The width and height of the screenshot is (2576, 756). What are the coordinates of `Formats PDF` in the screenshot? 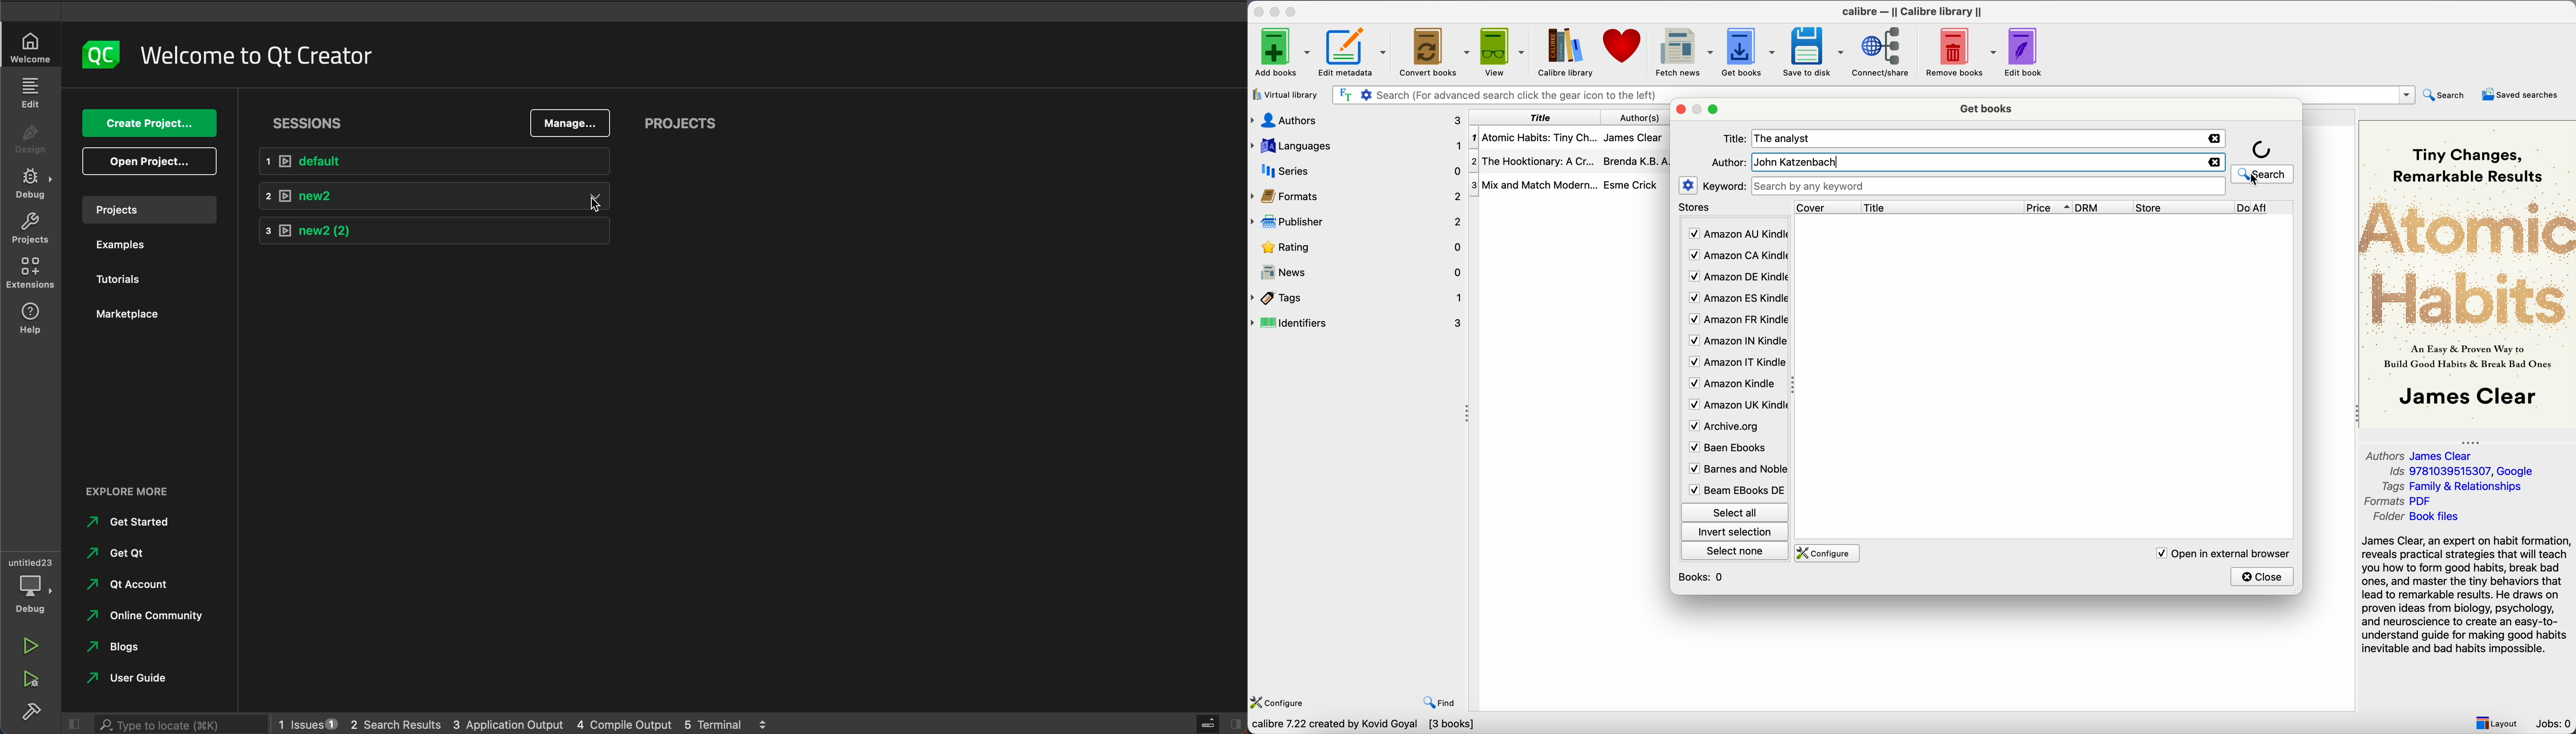 It's located at (2407, 502).